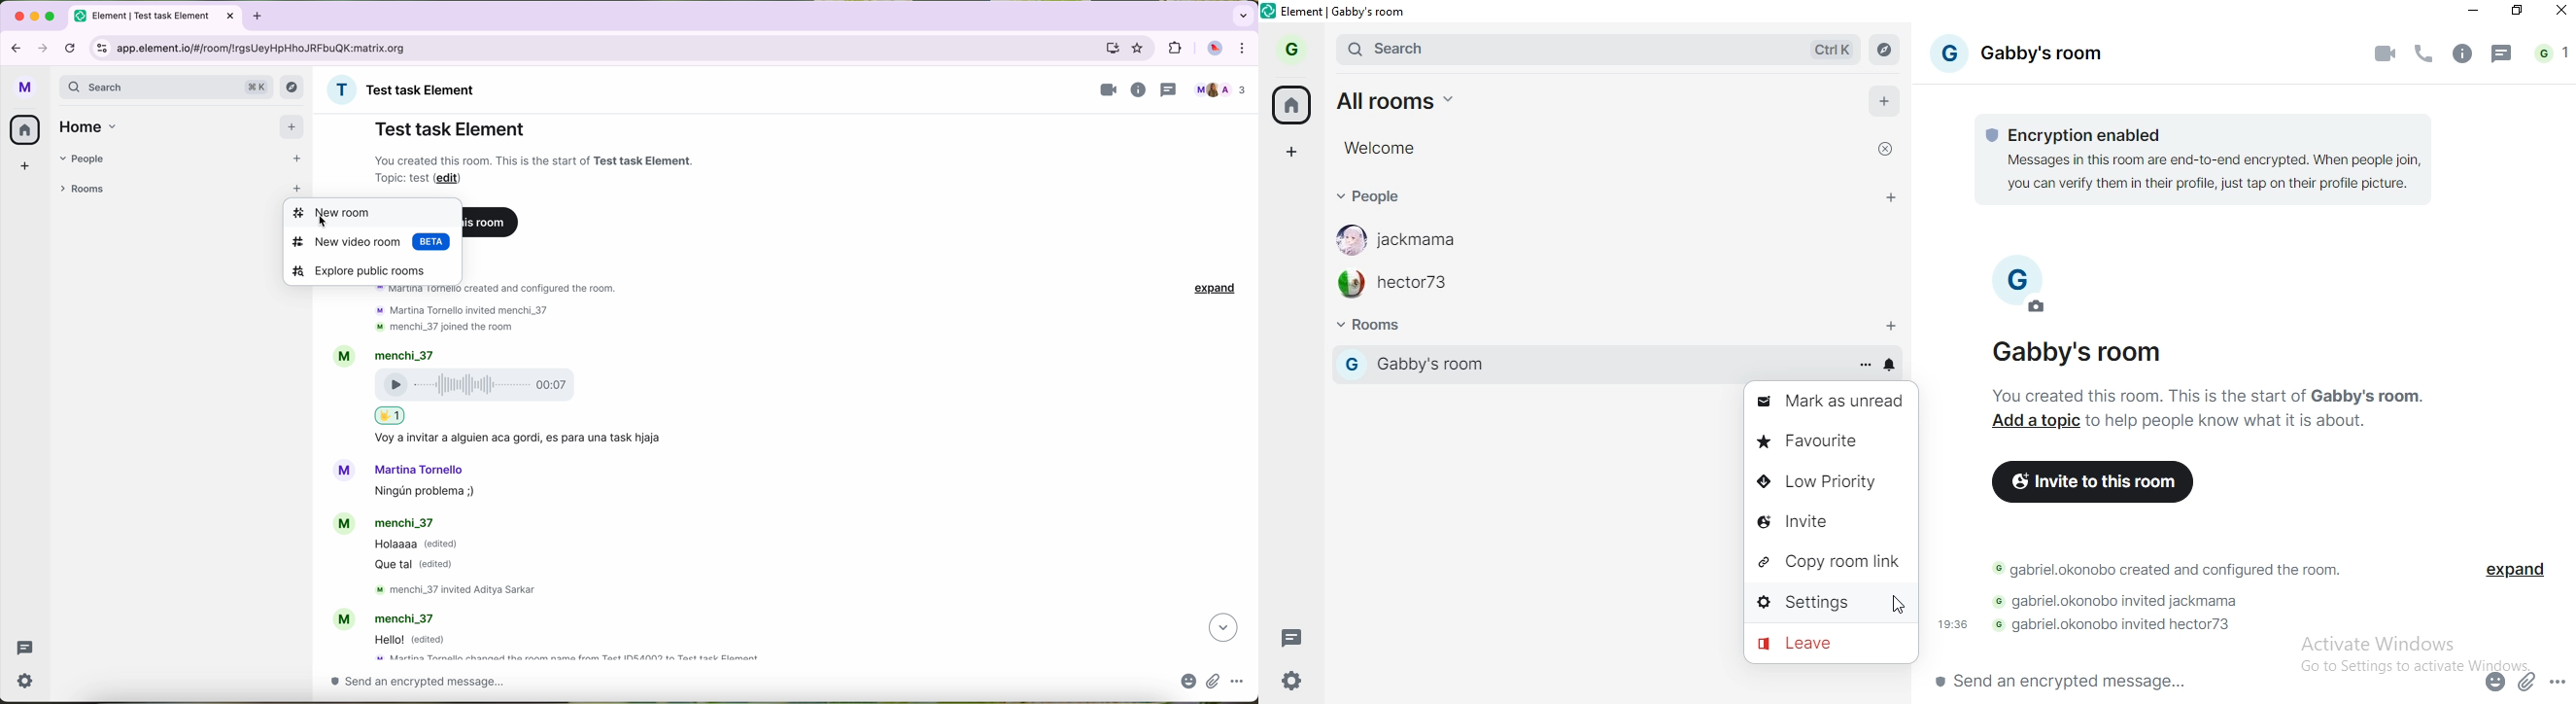 The height and width of the screenshot is (728, 2576). What do you see at coordinates (1221, 90) in the screenshot?
I see `people` at bounding box center [1221, 90].